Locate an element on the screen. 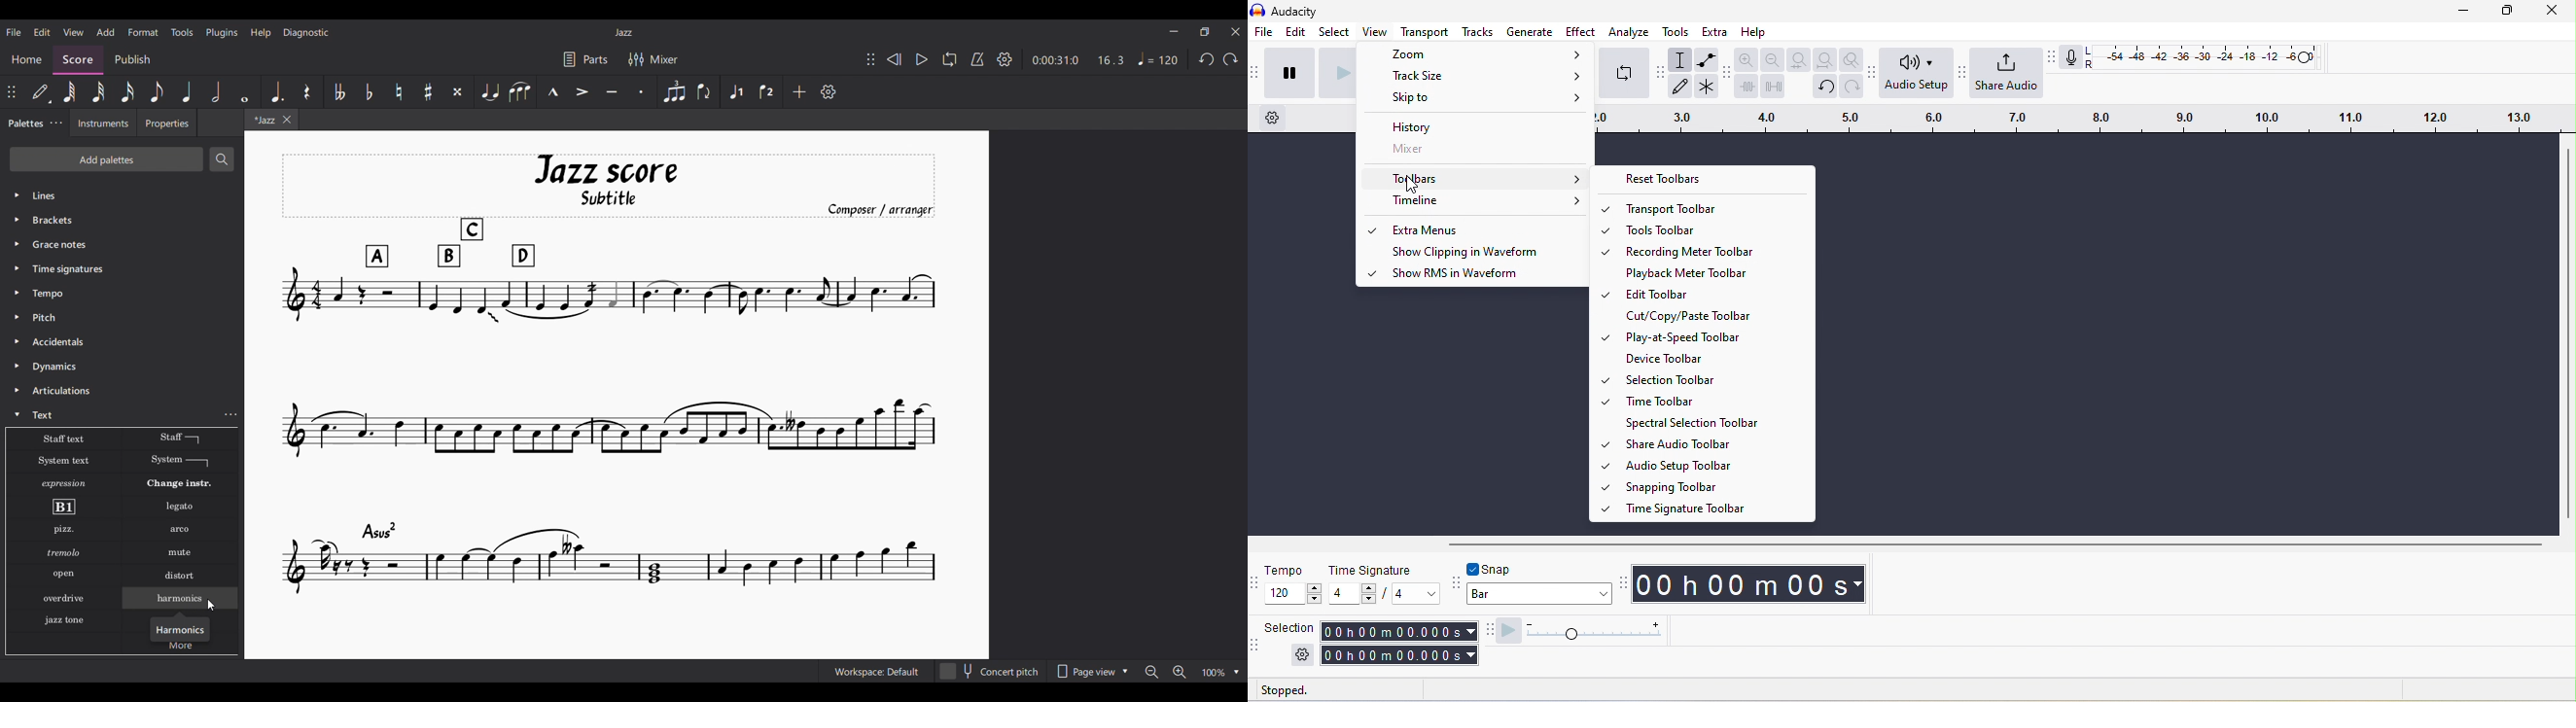  Add is located at coordinates (800, 92).